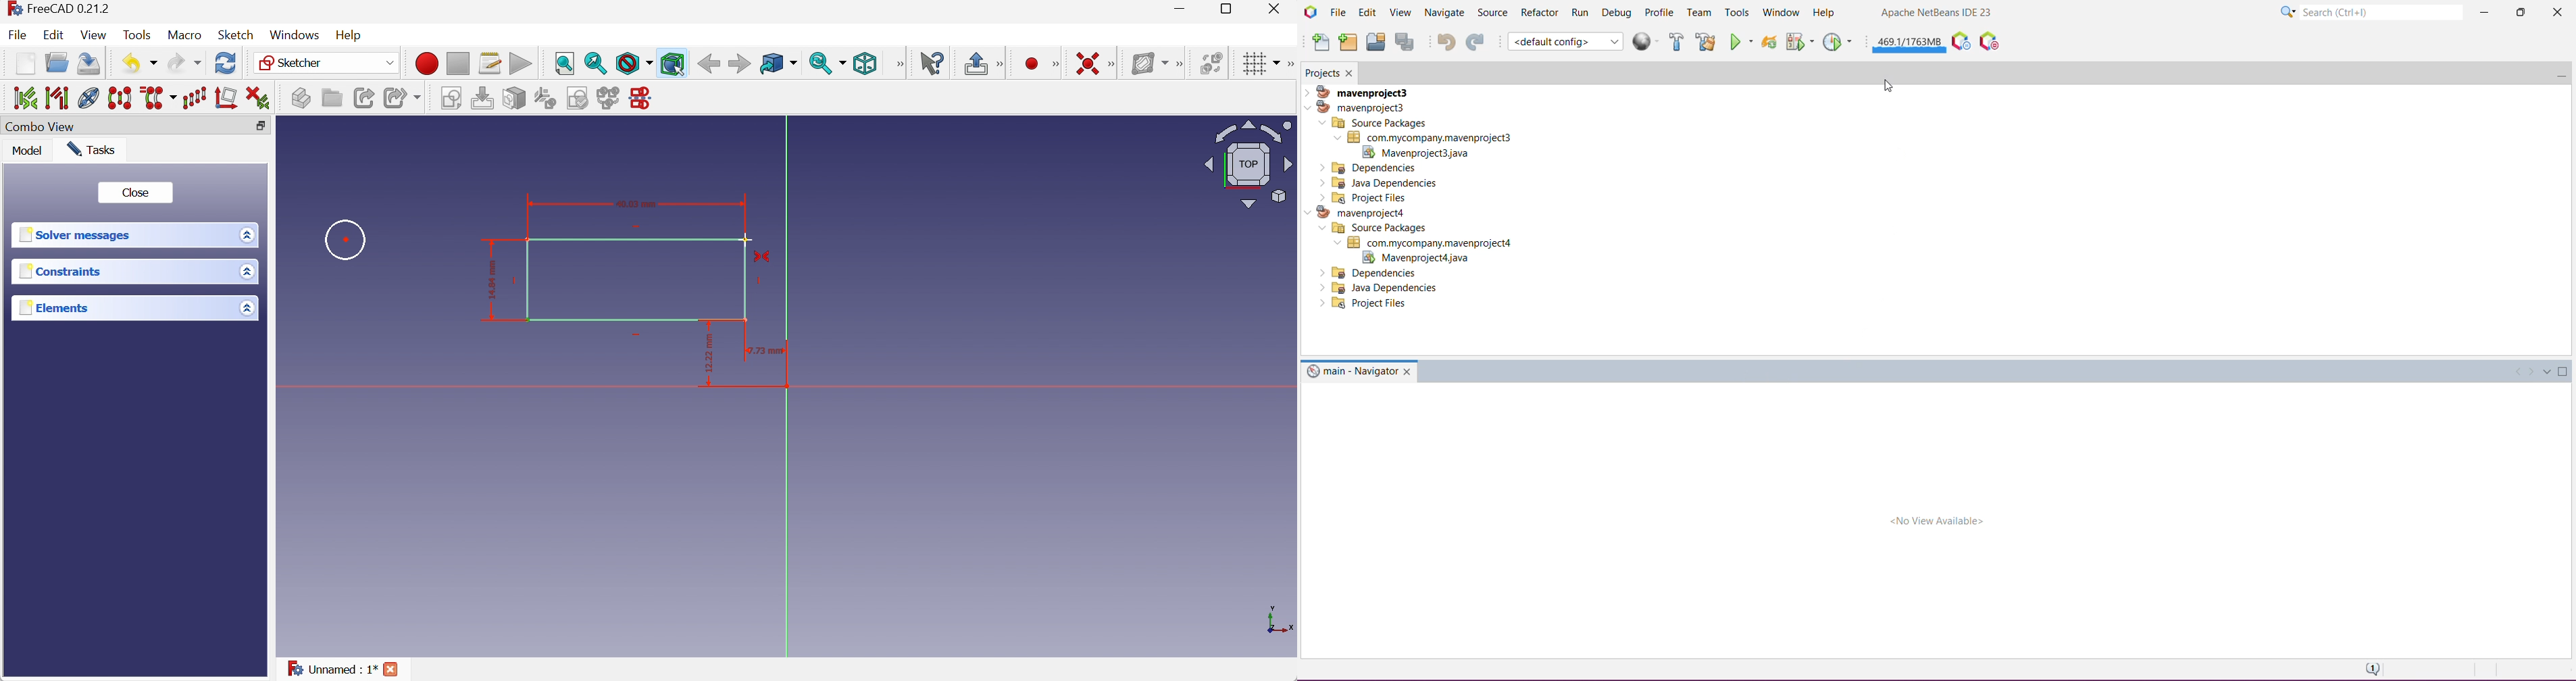  I want to click on Forward, so click(740, 64).